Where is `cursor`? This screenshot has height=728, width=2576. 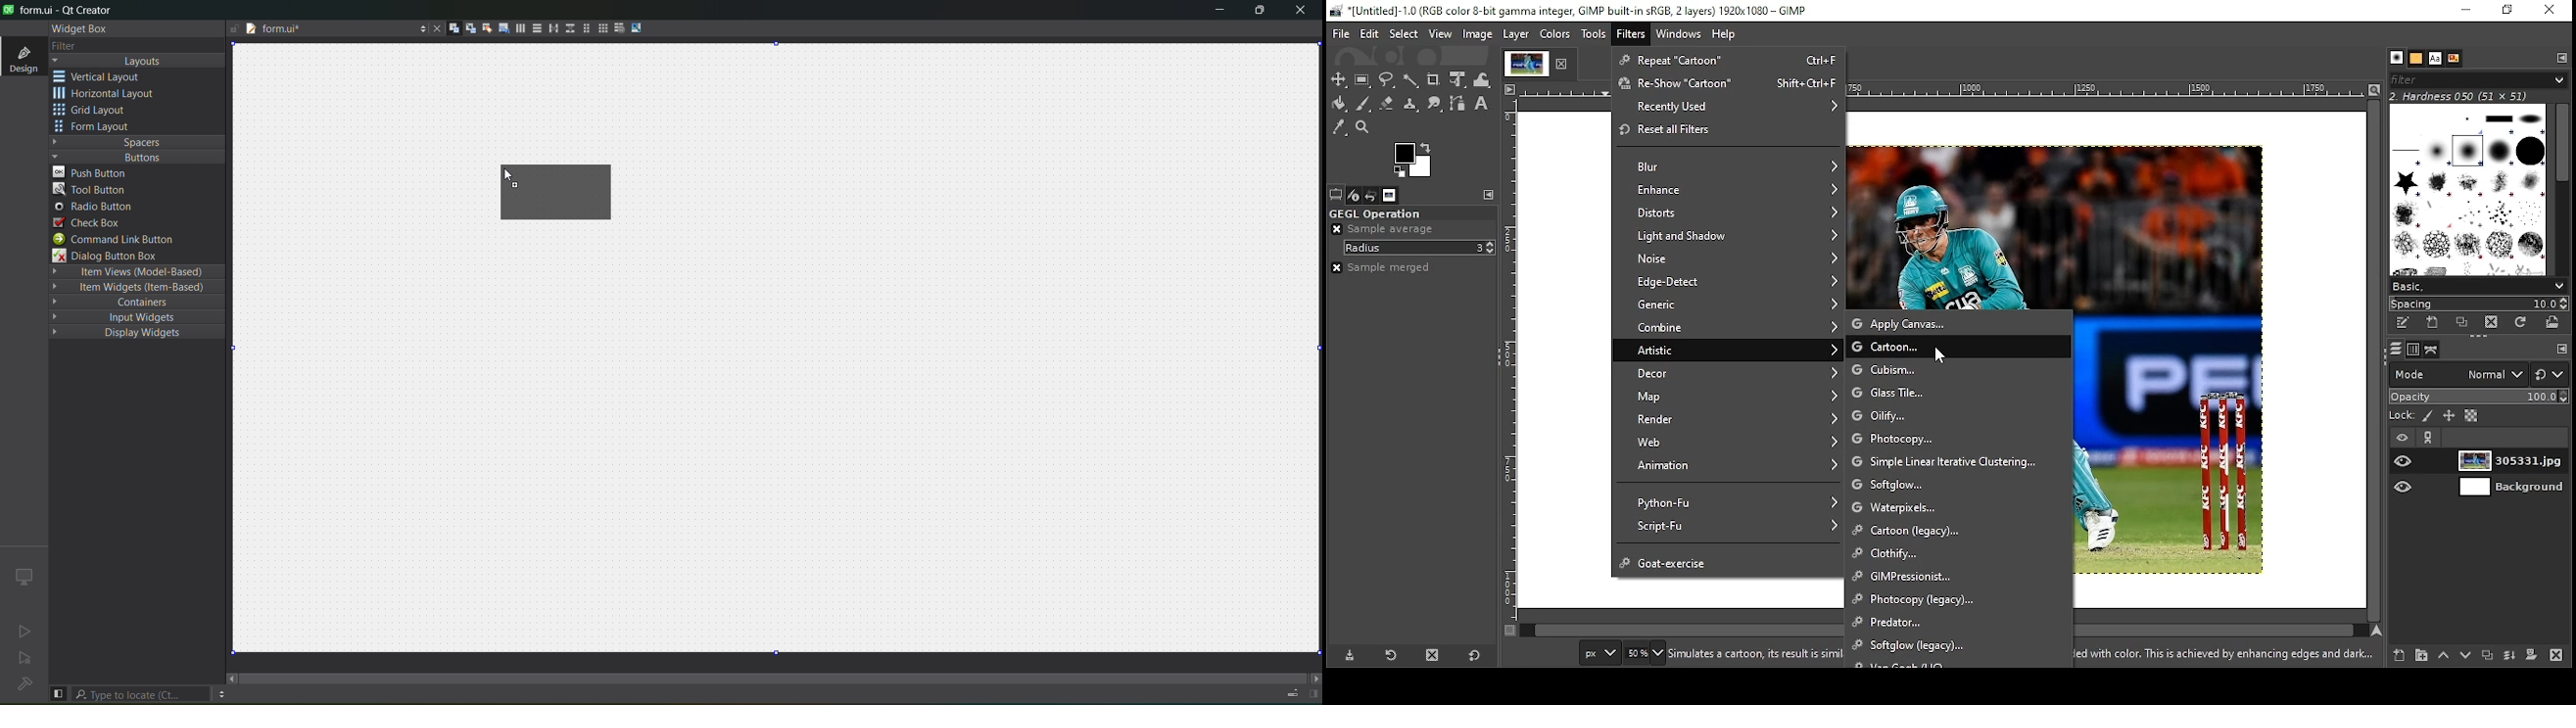
cursor is located at coordinates (505, 177).